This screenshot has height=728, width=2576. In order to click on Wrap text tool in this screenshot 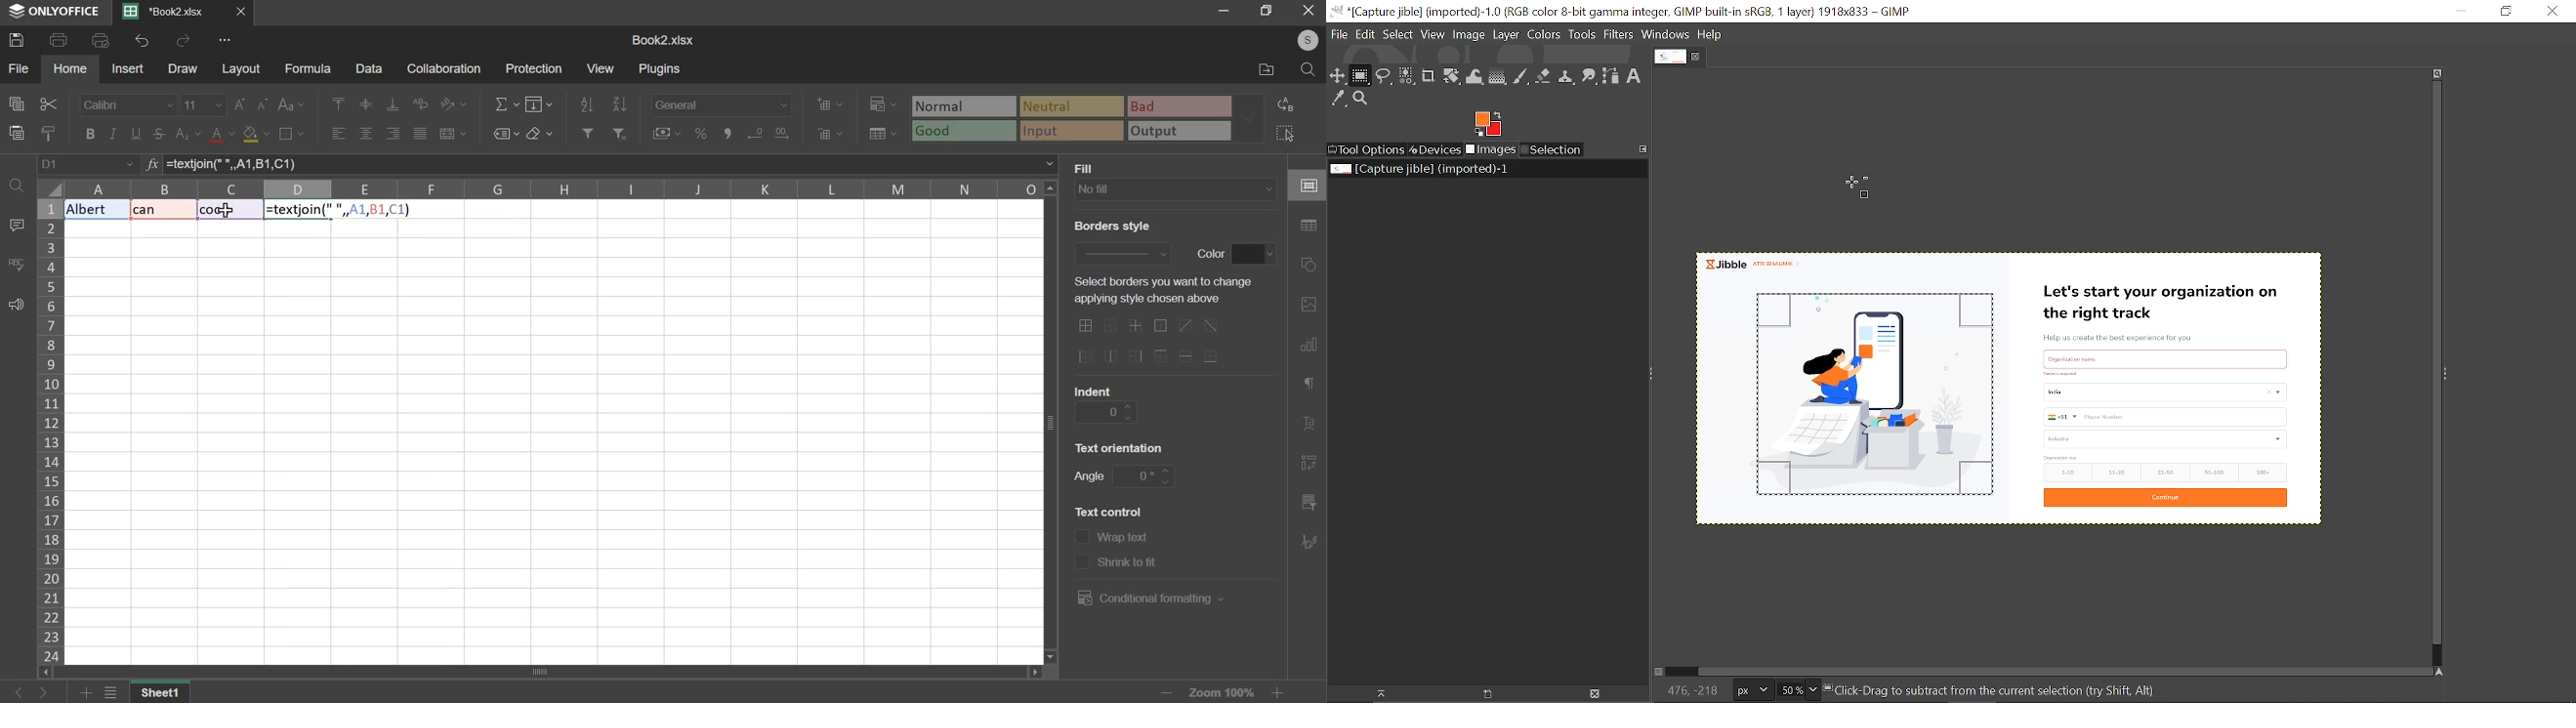, I will do `click(1475, 77)`.